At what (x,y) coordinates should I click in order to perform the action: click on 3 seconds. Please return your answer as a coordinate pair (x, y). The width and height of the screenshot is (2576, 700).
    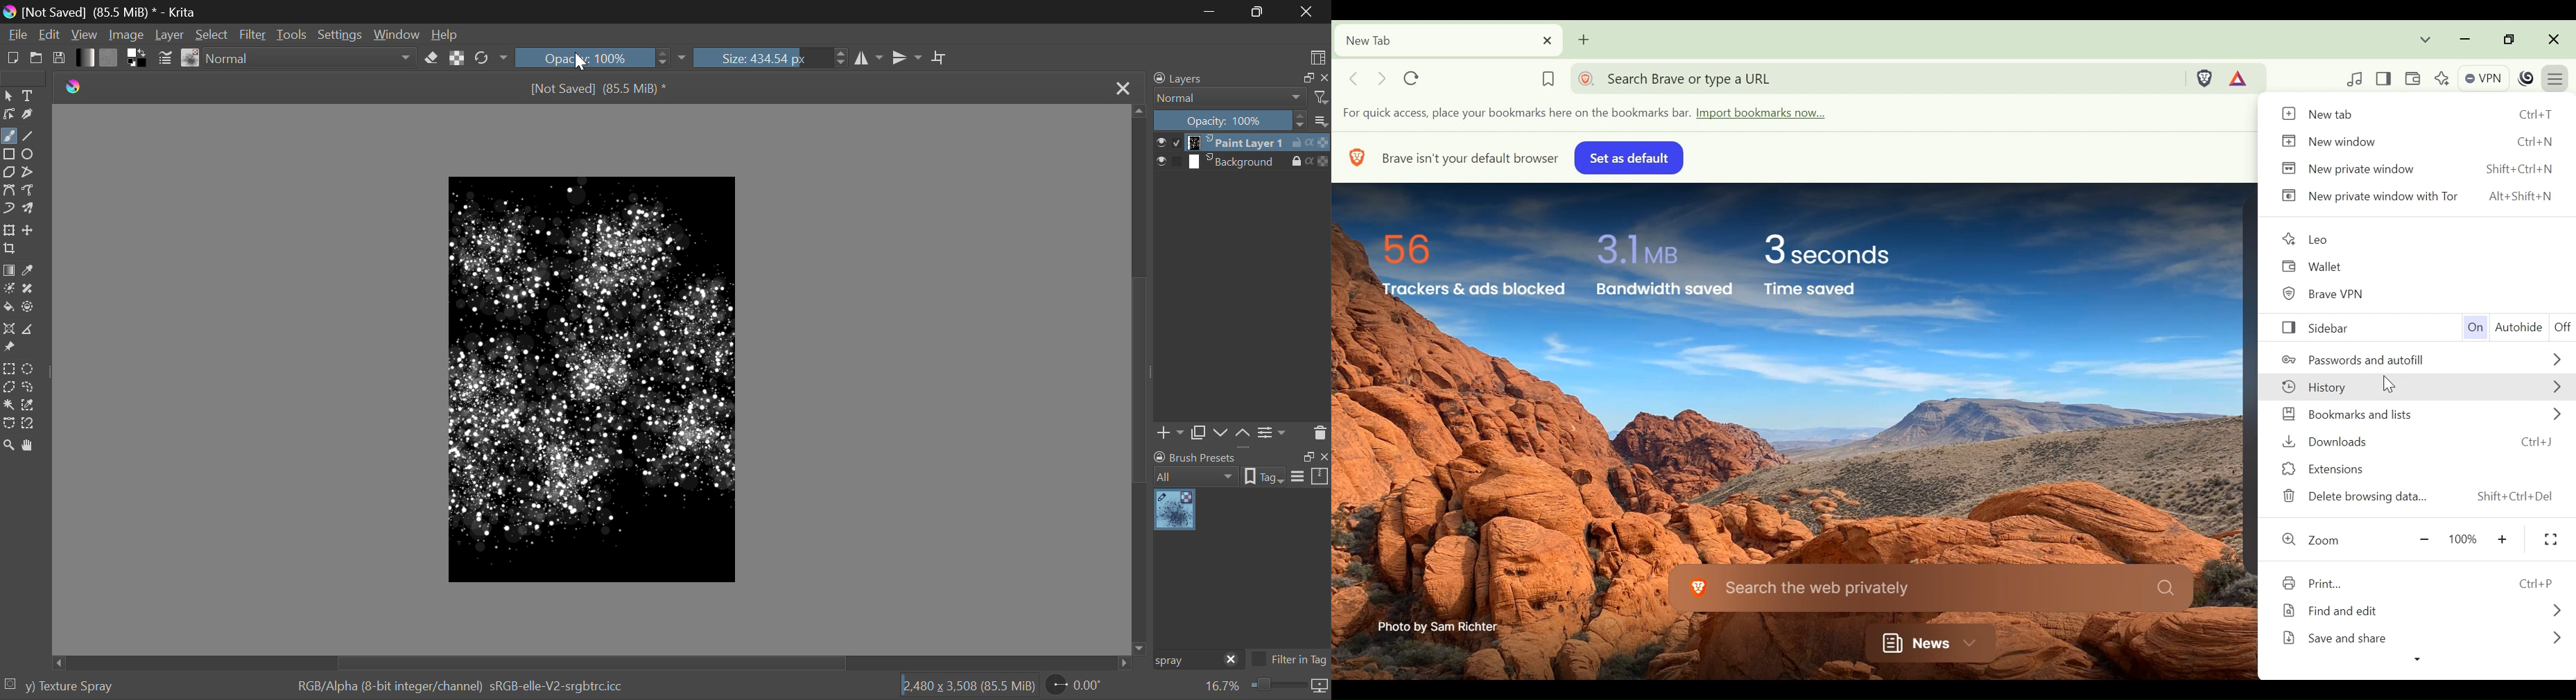
    Looking at the image, I should click on (1836, 250).